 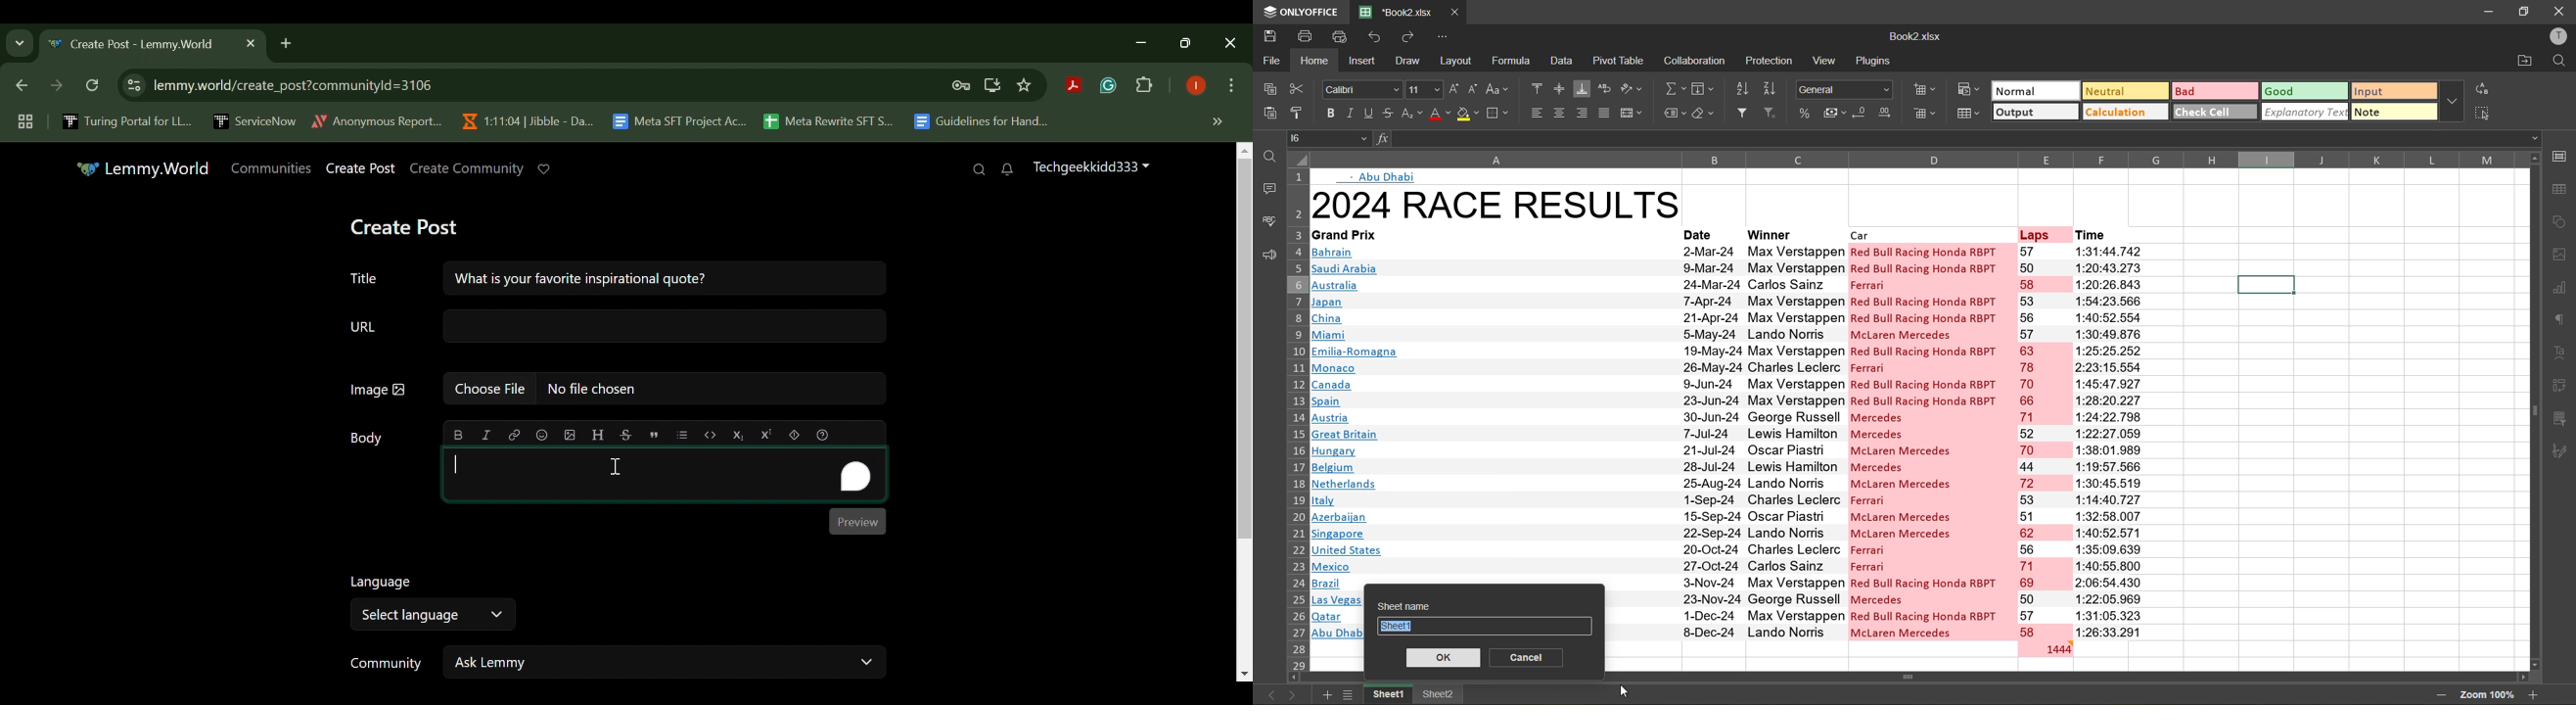 What do you see at coordinates (1298, 88) in the screenshot?
I see `cut` at bounding box center [1298, 88].